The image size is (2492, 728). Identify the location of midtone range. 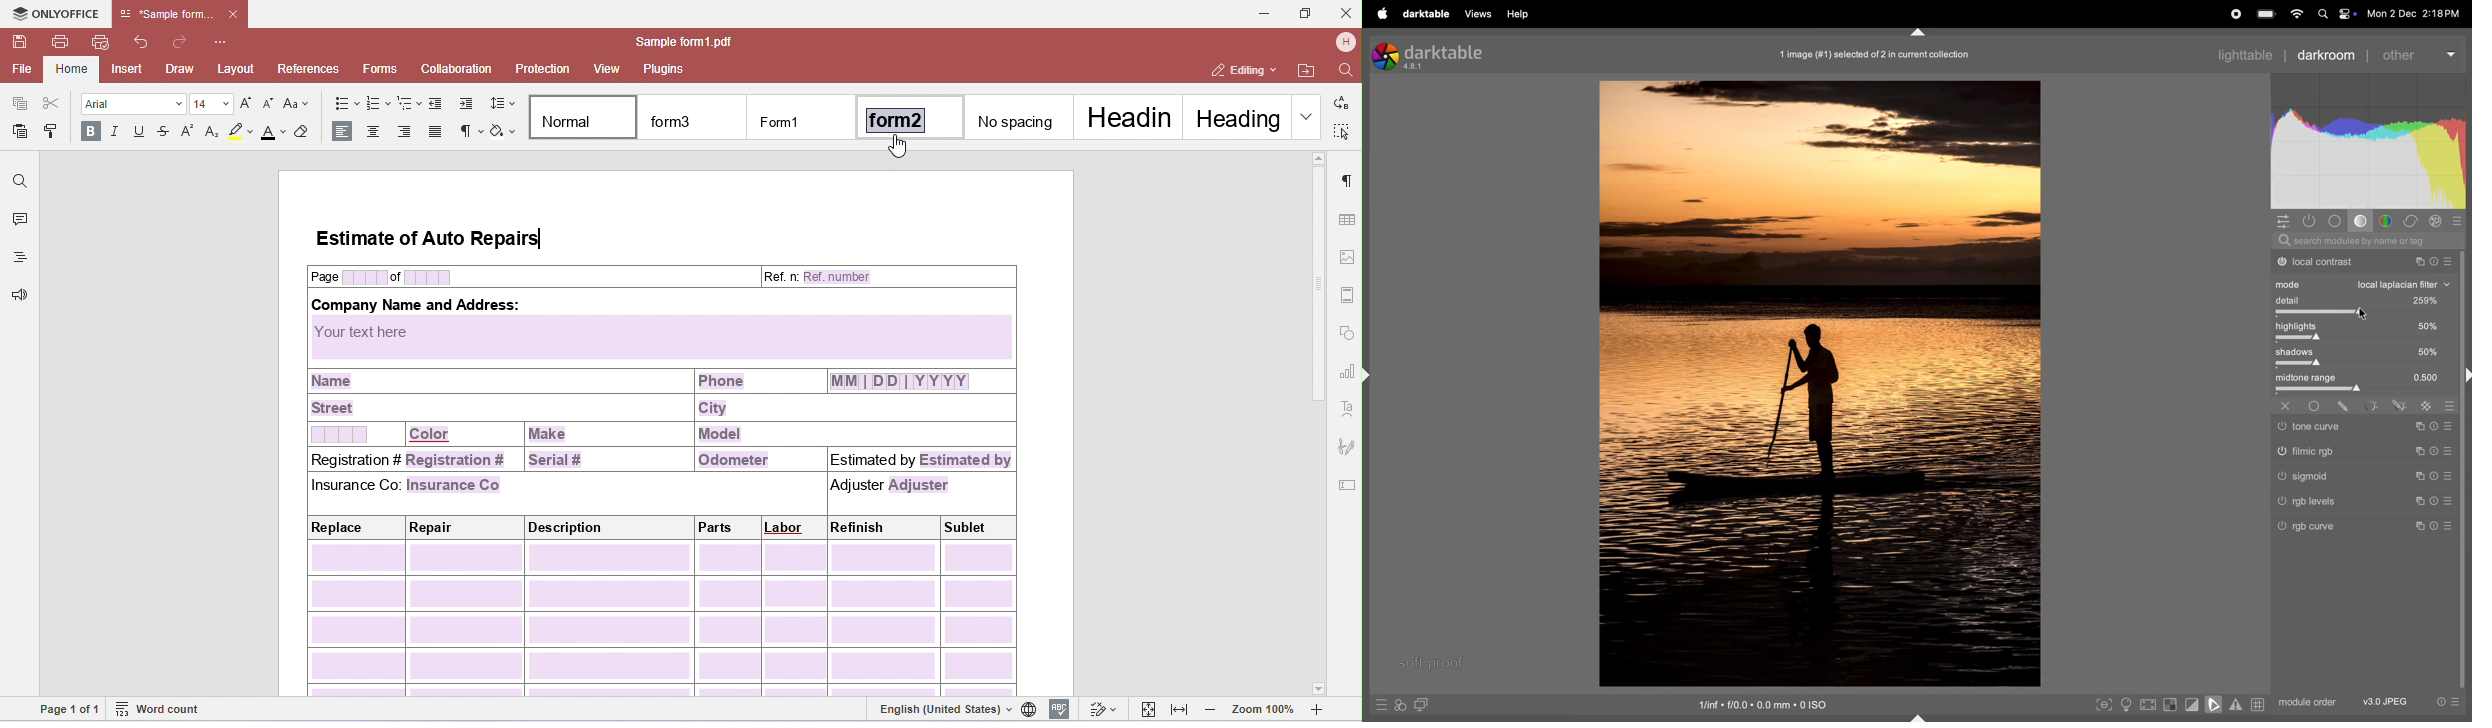
(2365, 378).